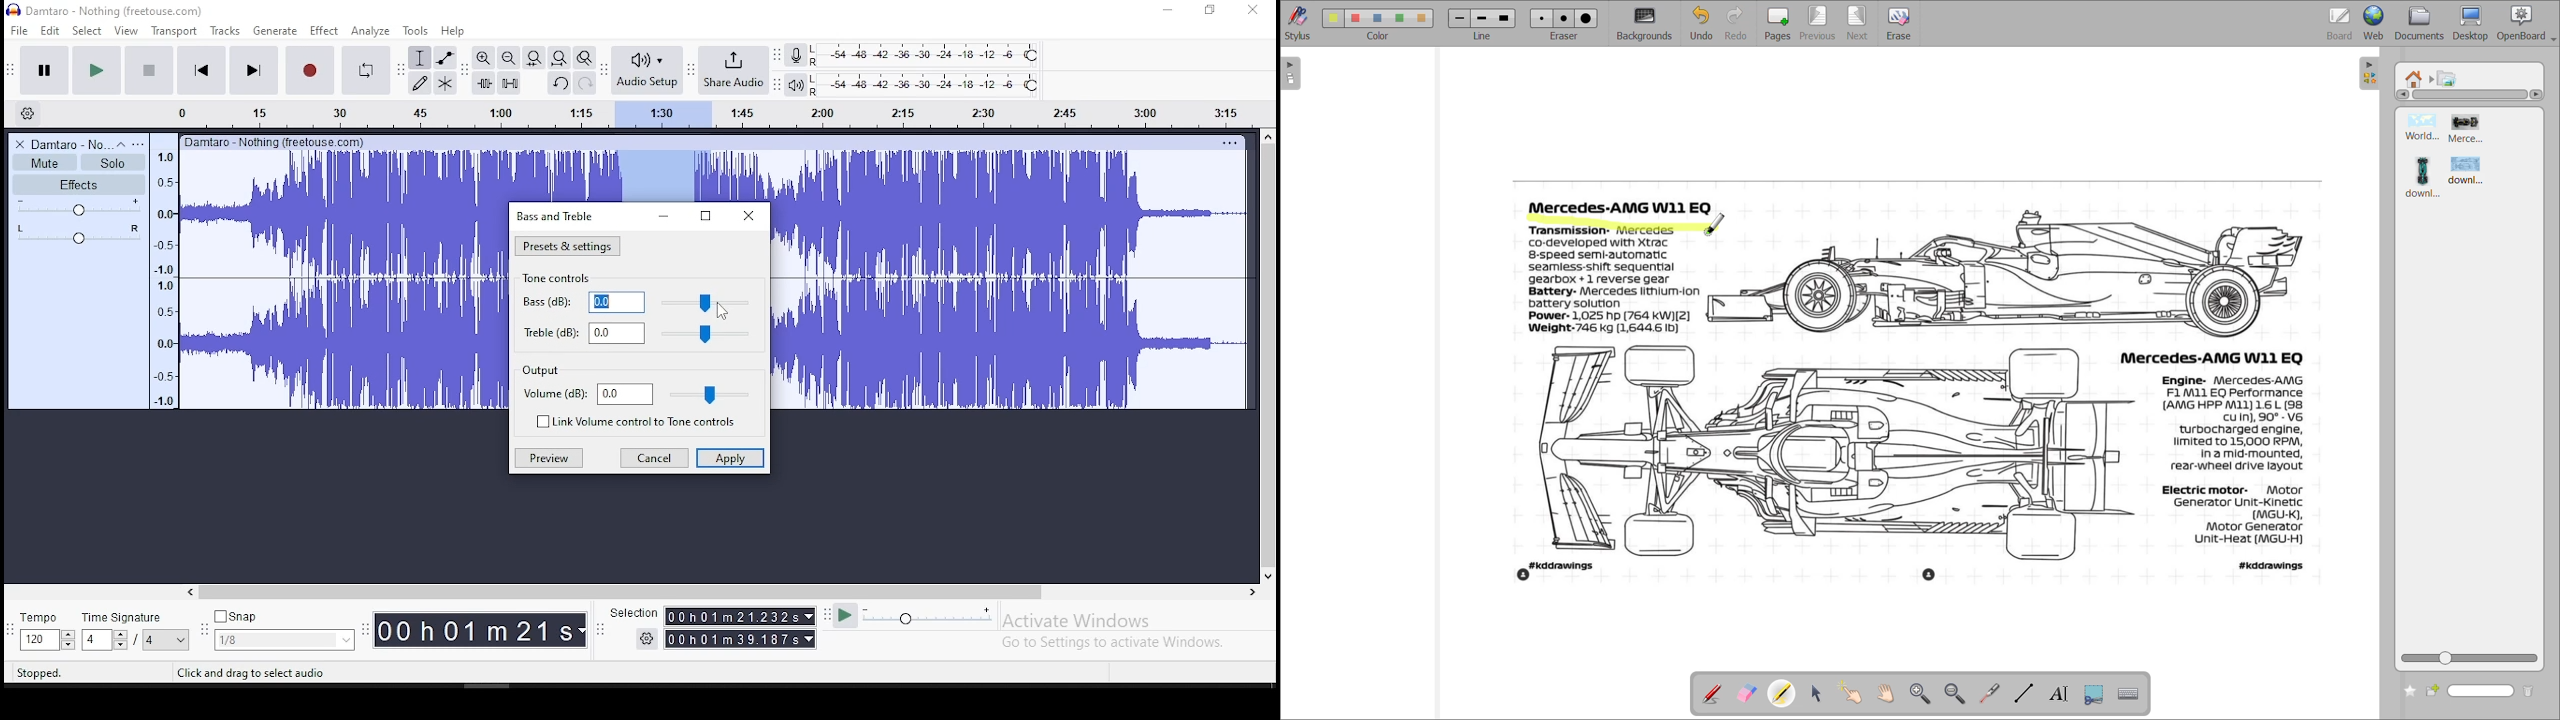 The height and width of the screenshot is (728, 2576). What do you see at coordinates (148, 69) in the screenshot?
I see `stop` at bounding box center [148, 69].